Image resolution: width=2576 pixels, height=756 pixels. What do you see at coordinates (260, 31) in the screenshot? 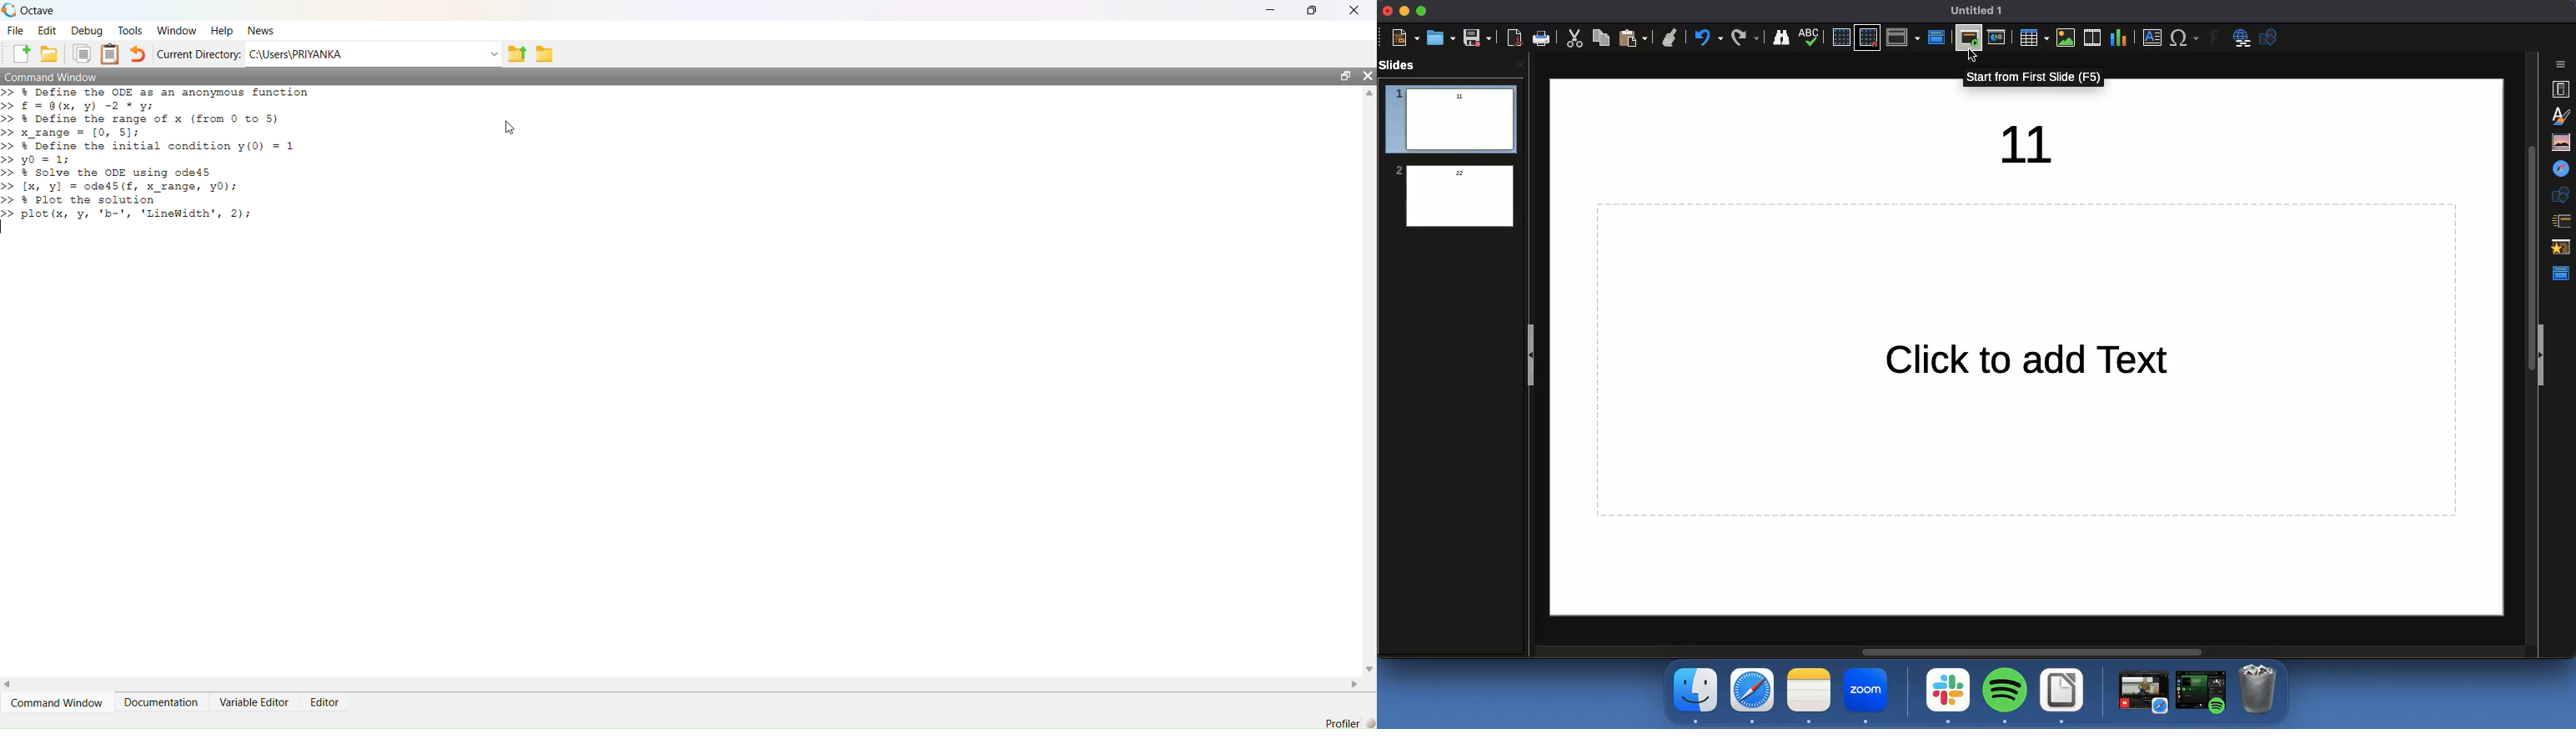
I see `News` at bounding box center [260, 31].